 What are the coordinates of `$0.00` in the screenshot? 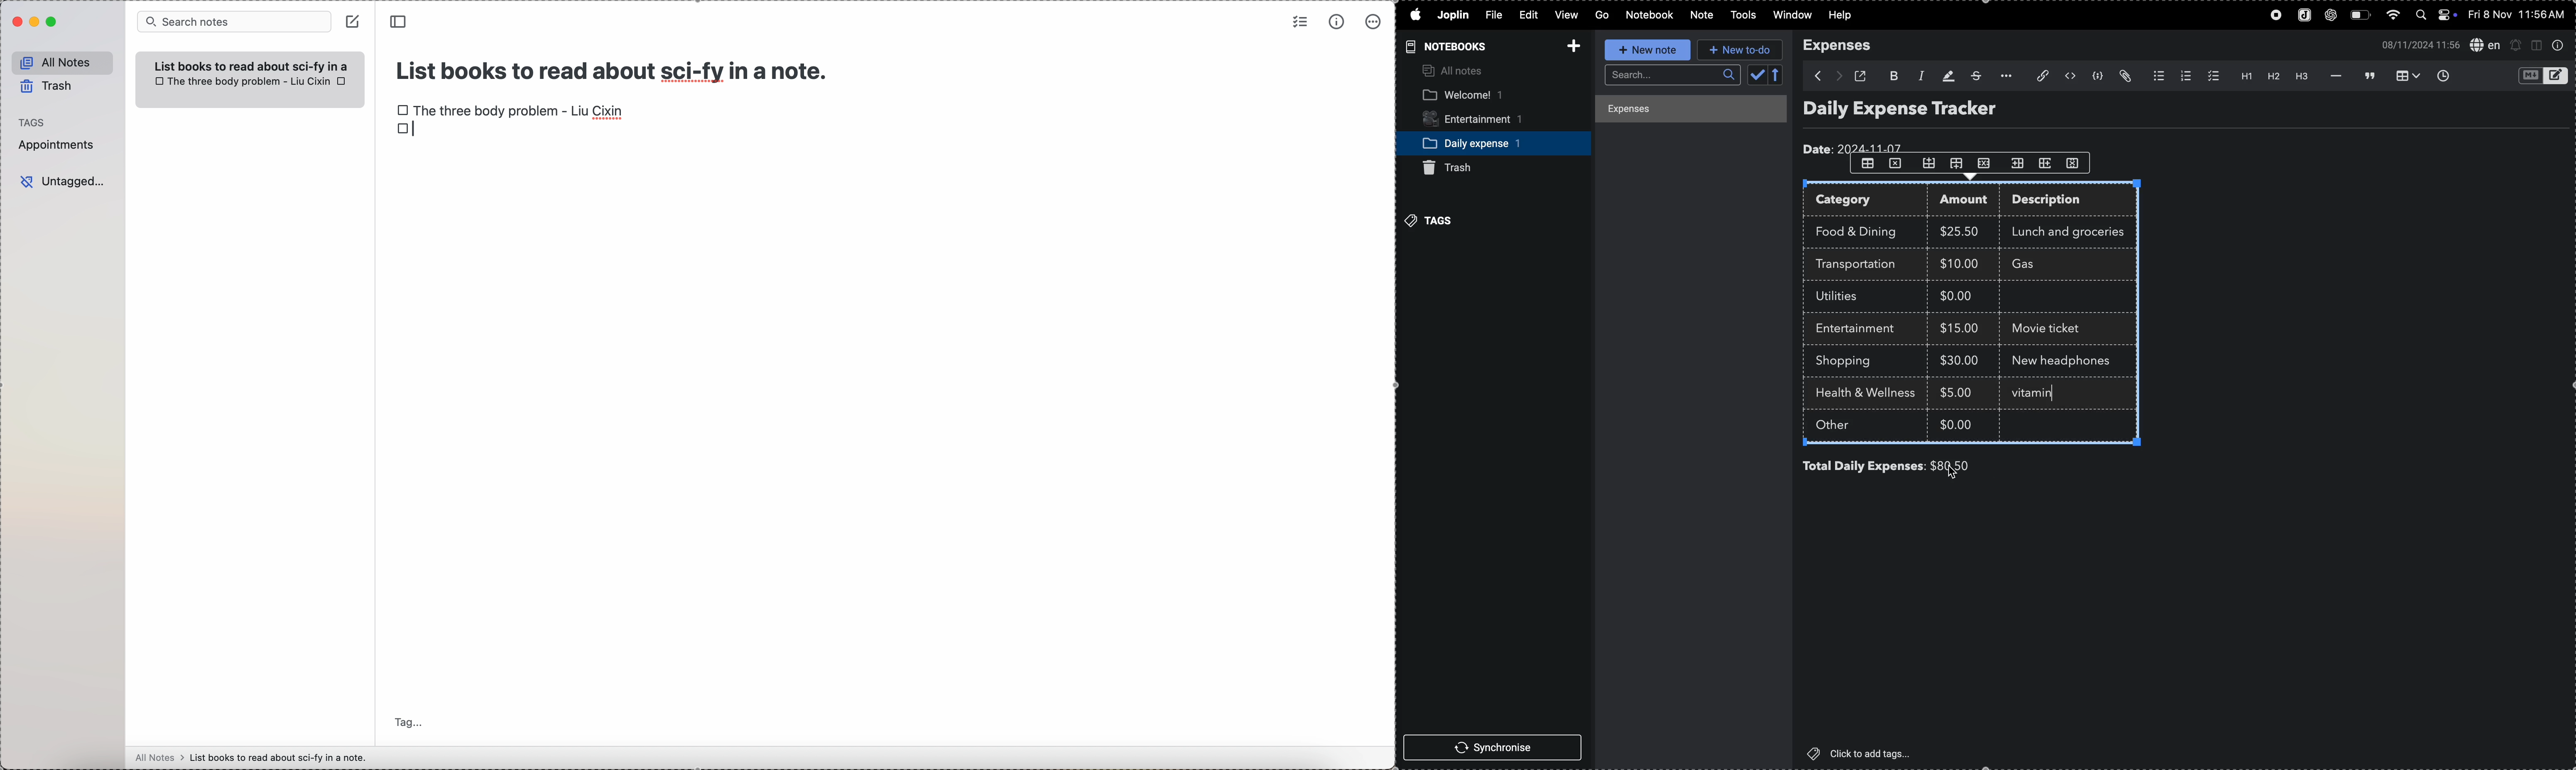 It's located at (1962, 298).